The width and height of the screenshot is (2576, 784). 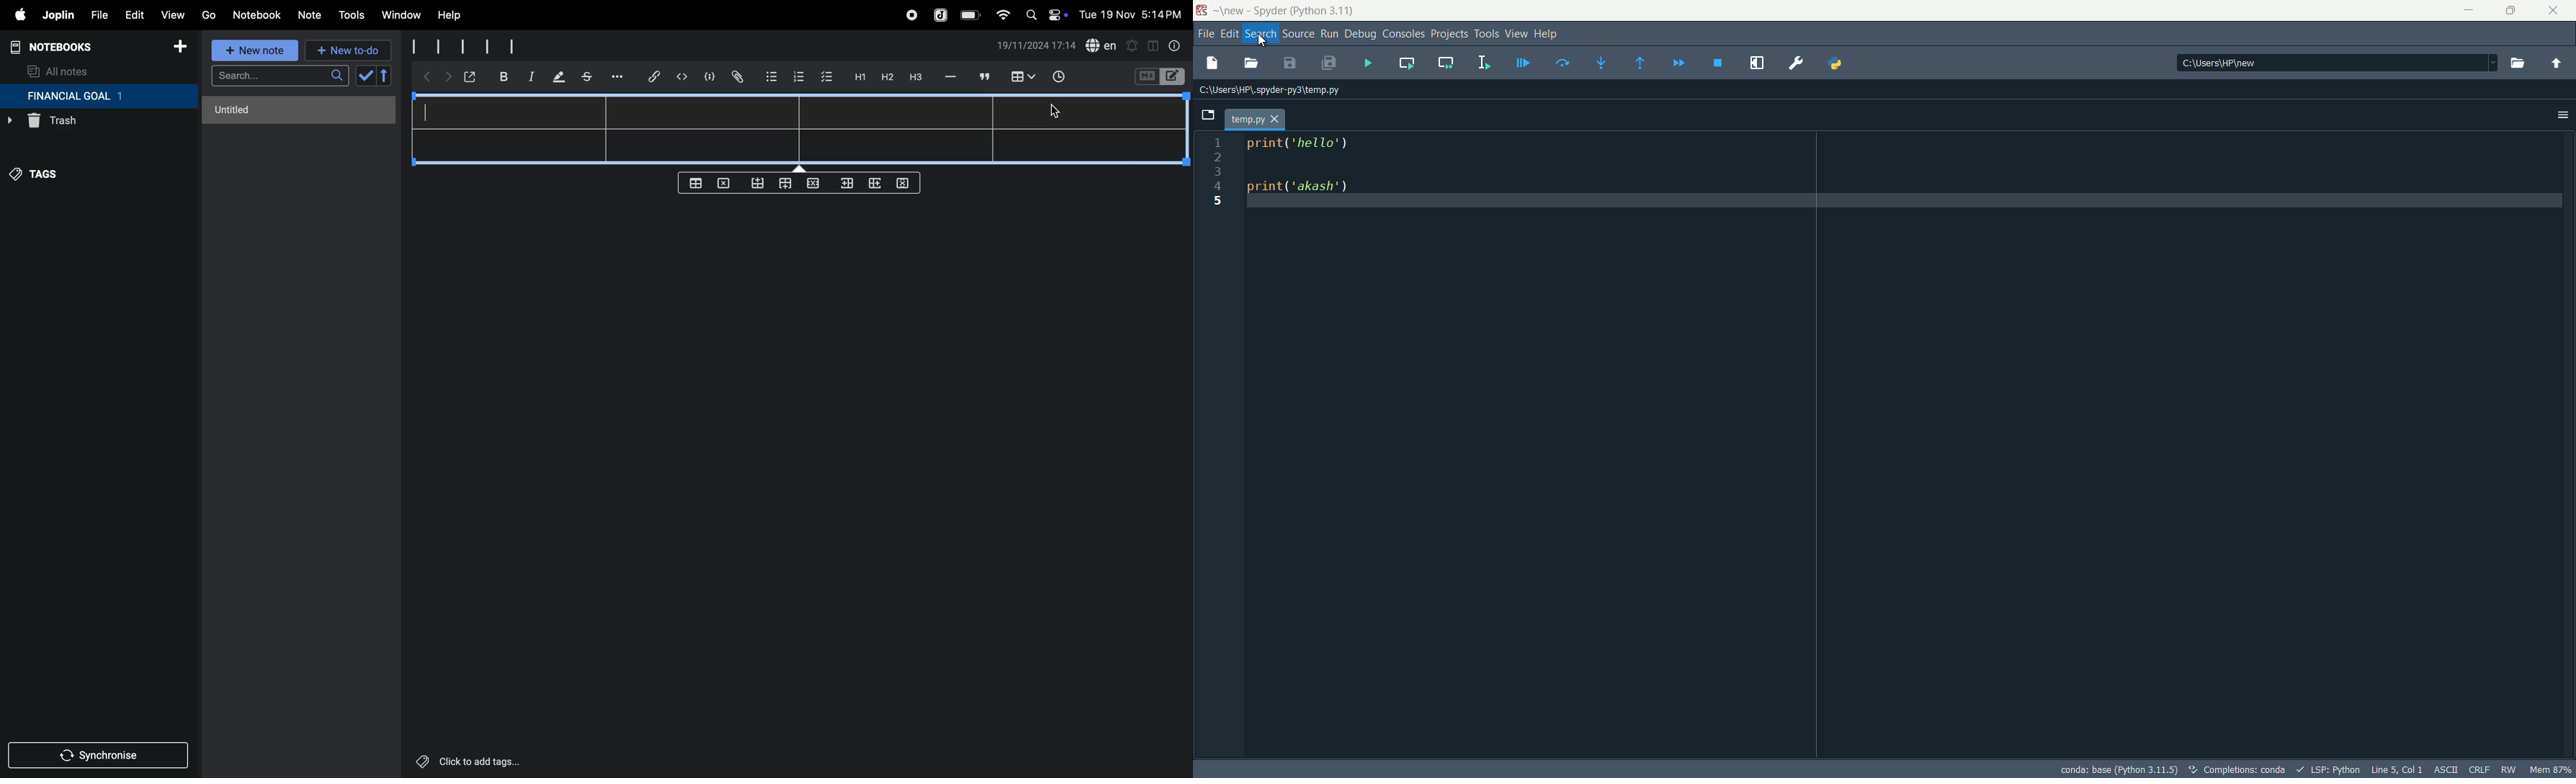 I want to click on pythonpath manager, so click(x=1835, y=65).